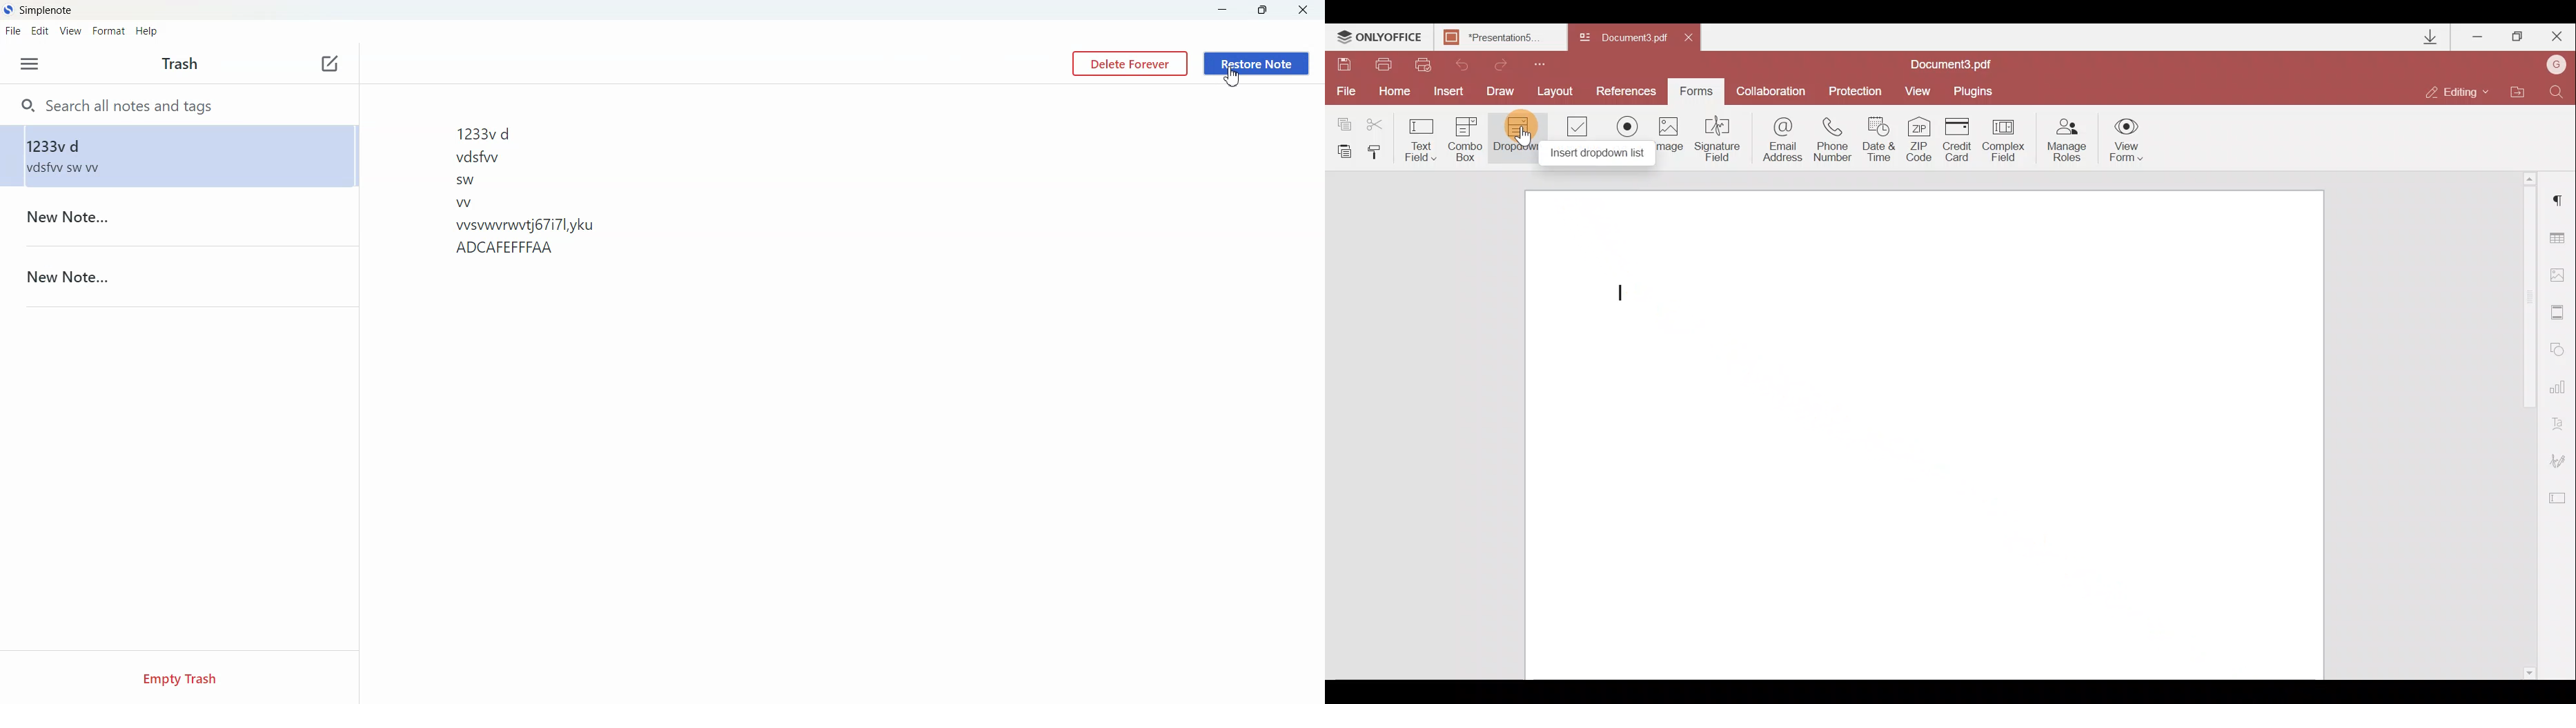 This screenshot has width=2576, height=728. I want to click on New Note, so click(331, 66).